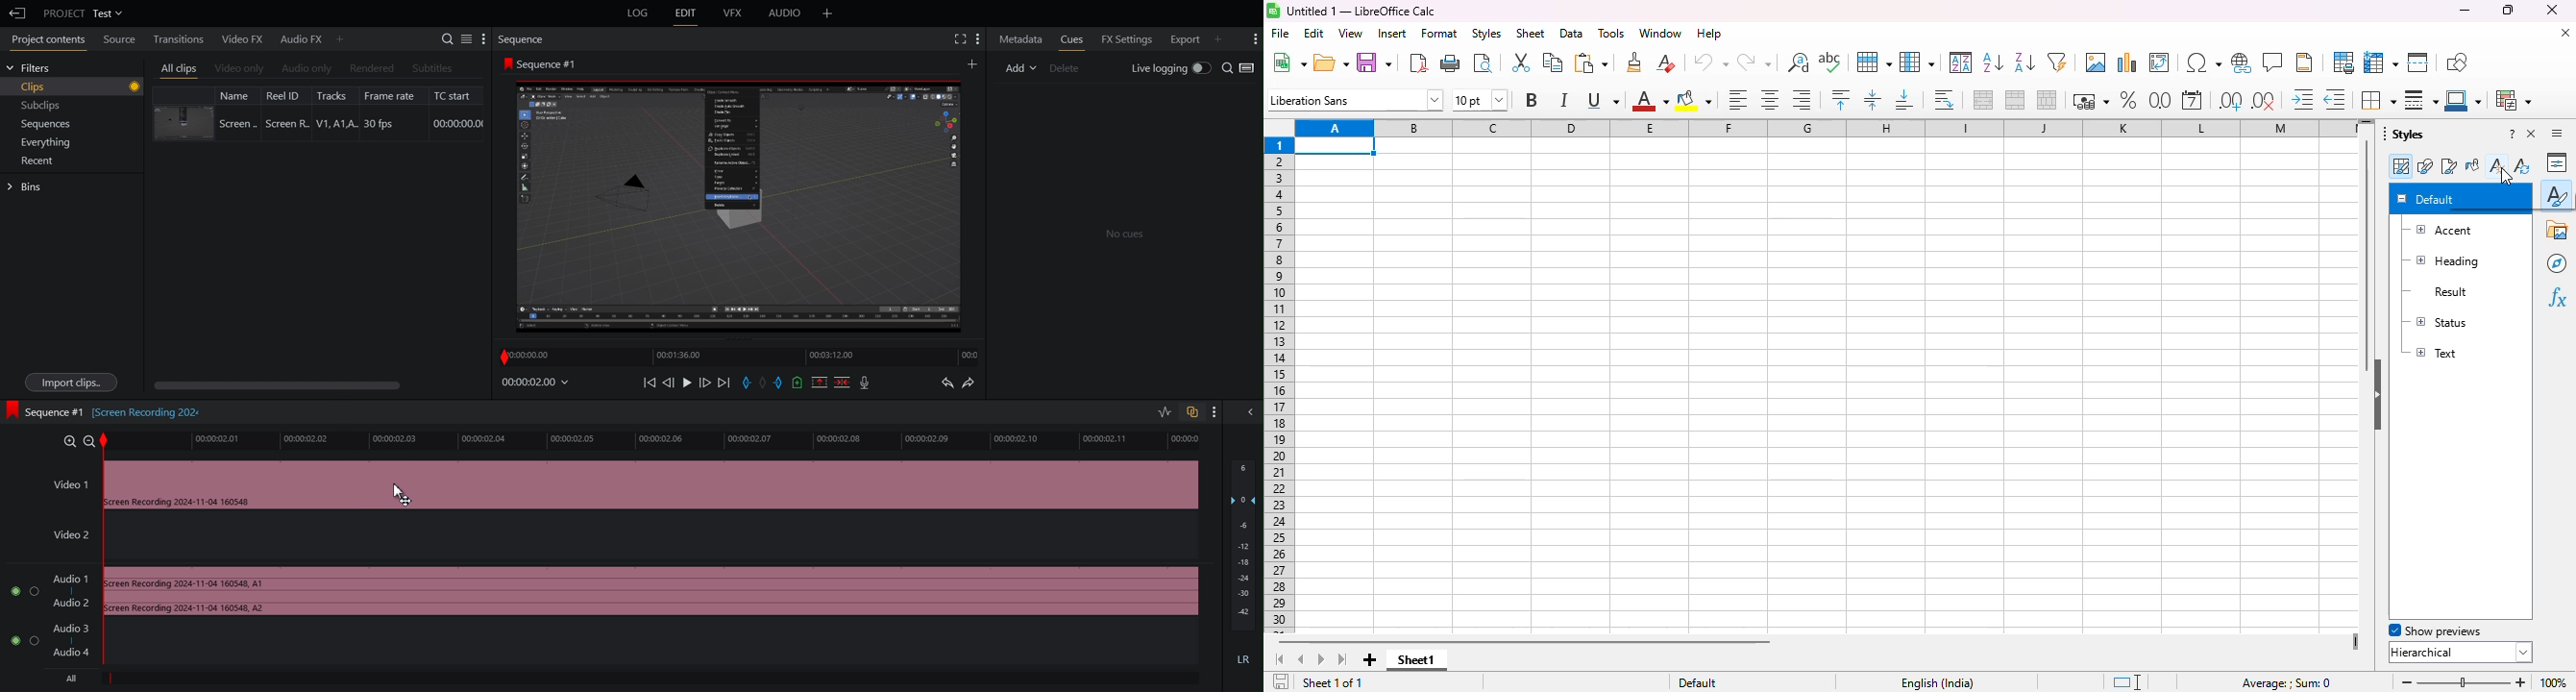 The width and height of the screenshot is (2576, 700). I want to click on edit, so click(1313, 34).